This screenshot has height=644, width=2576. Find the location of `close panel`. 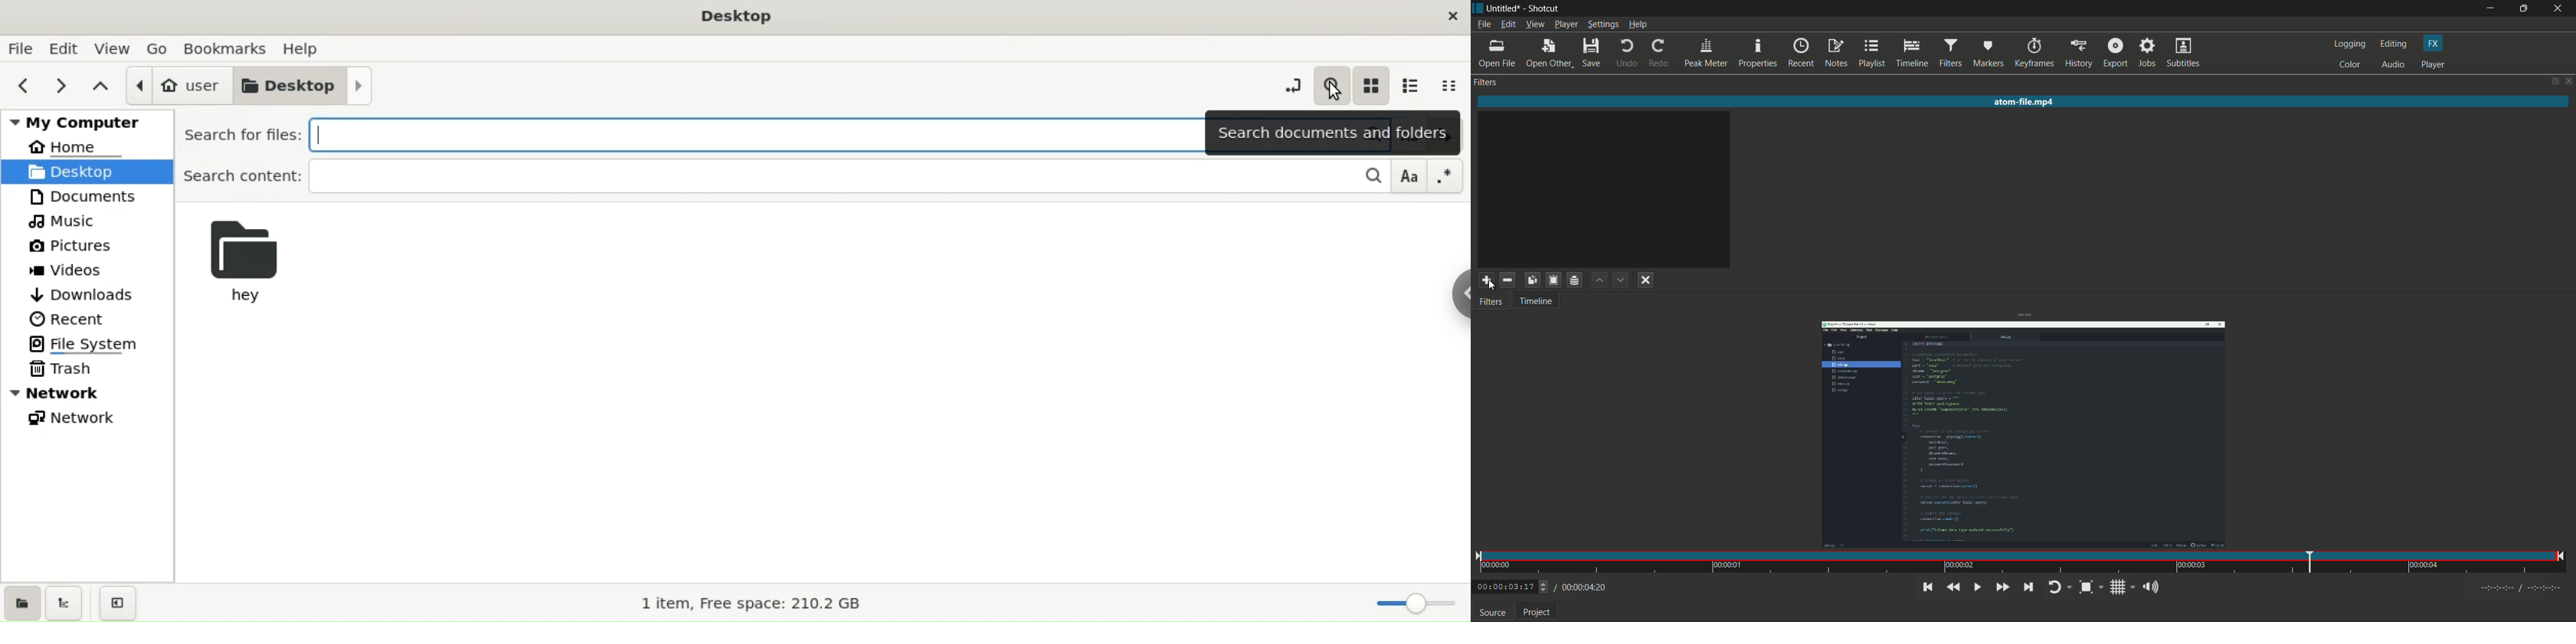

close panel is located at coordinates (2568, 81).